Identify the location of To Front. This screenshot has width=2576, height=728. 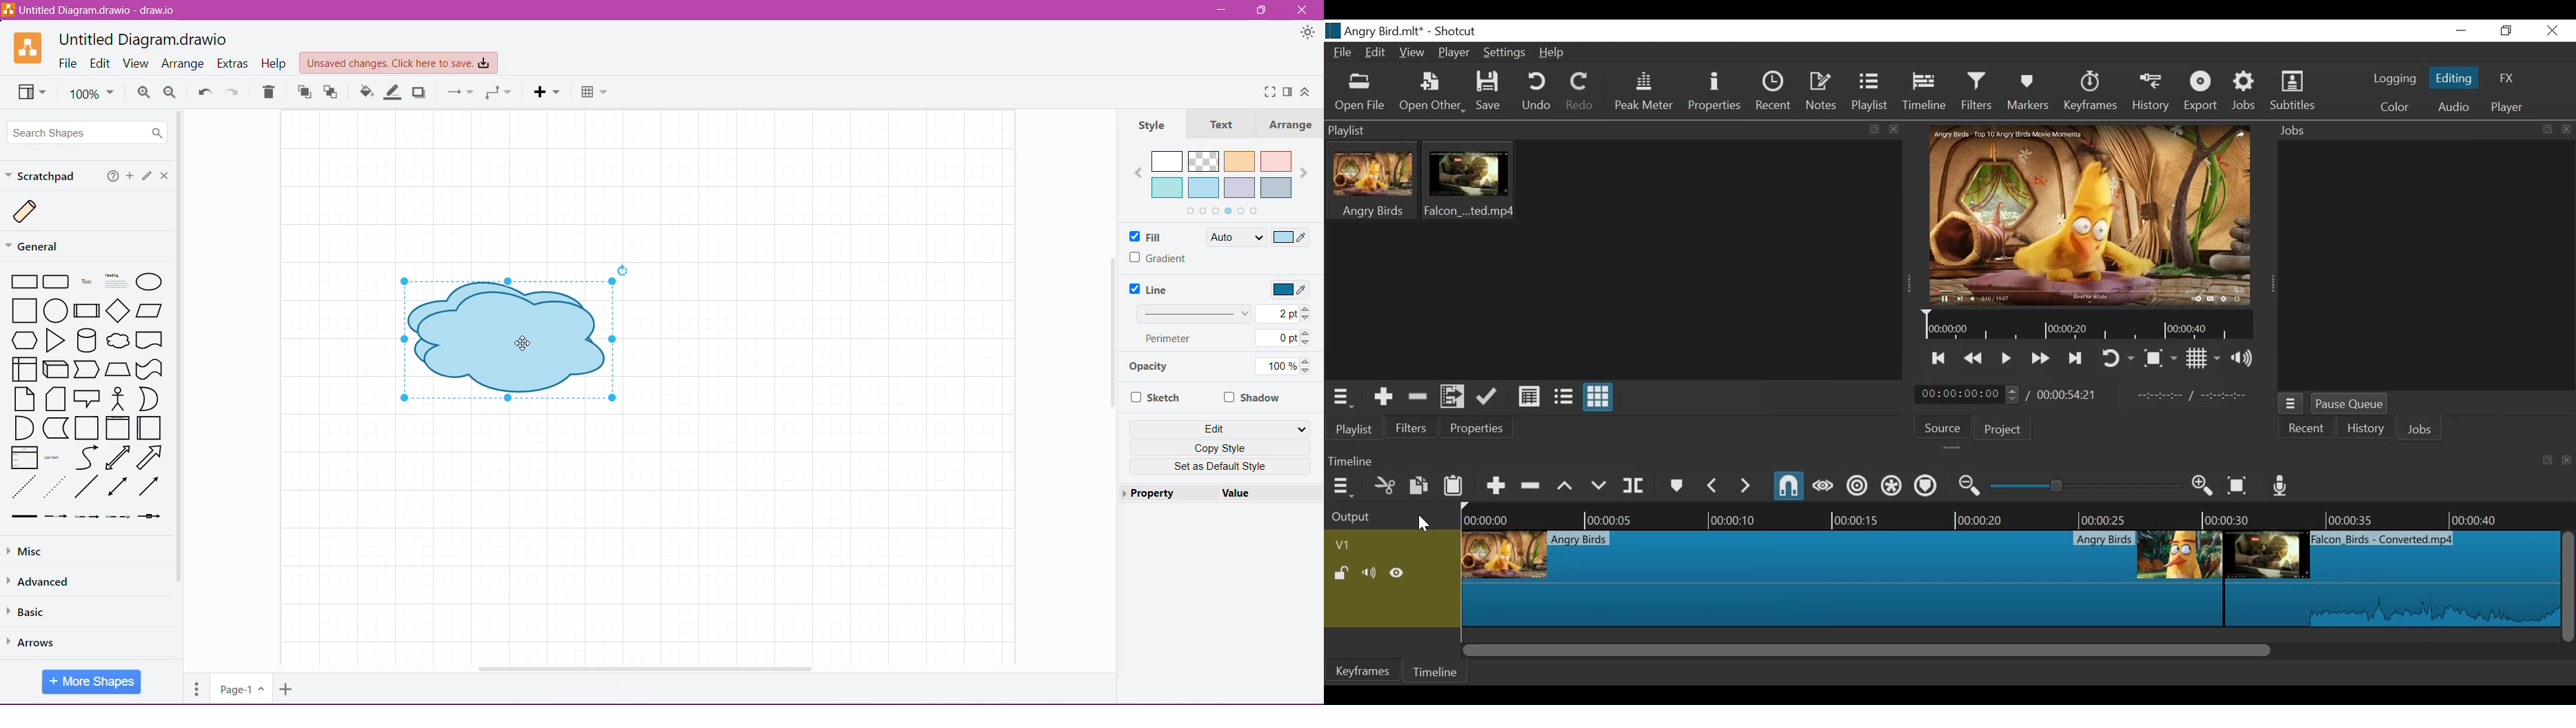
(303, 93).